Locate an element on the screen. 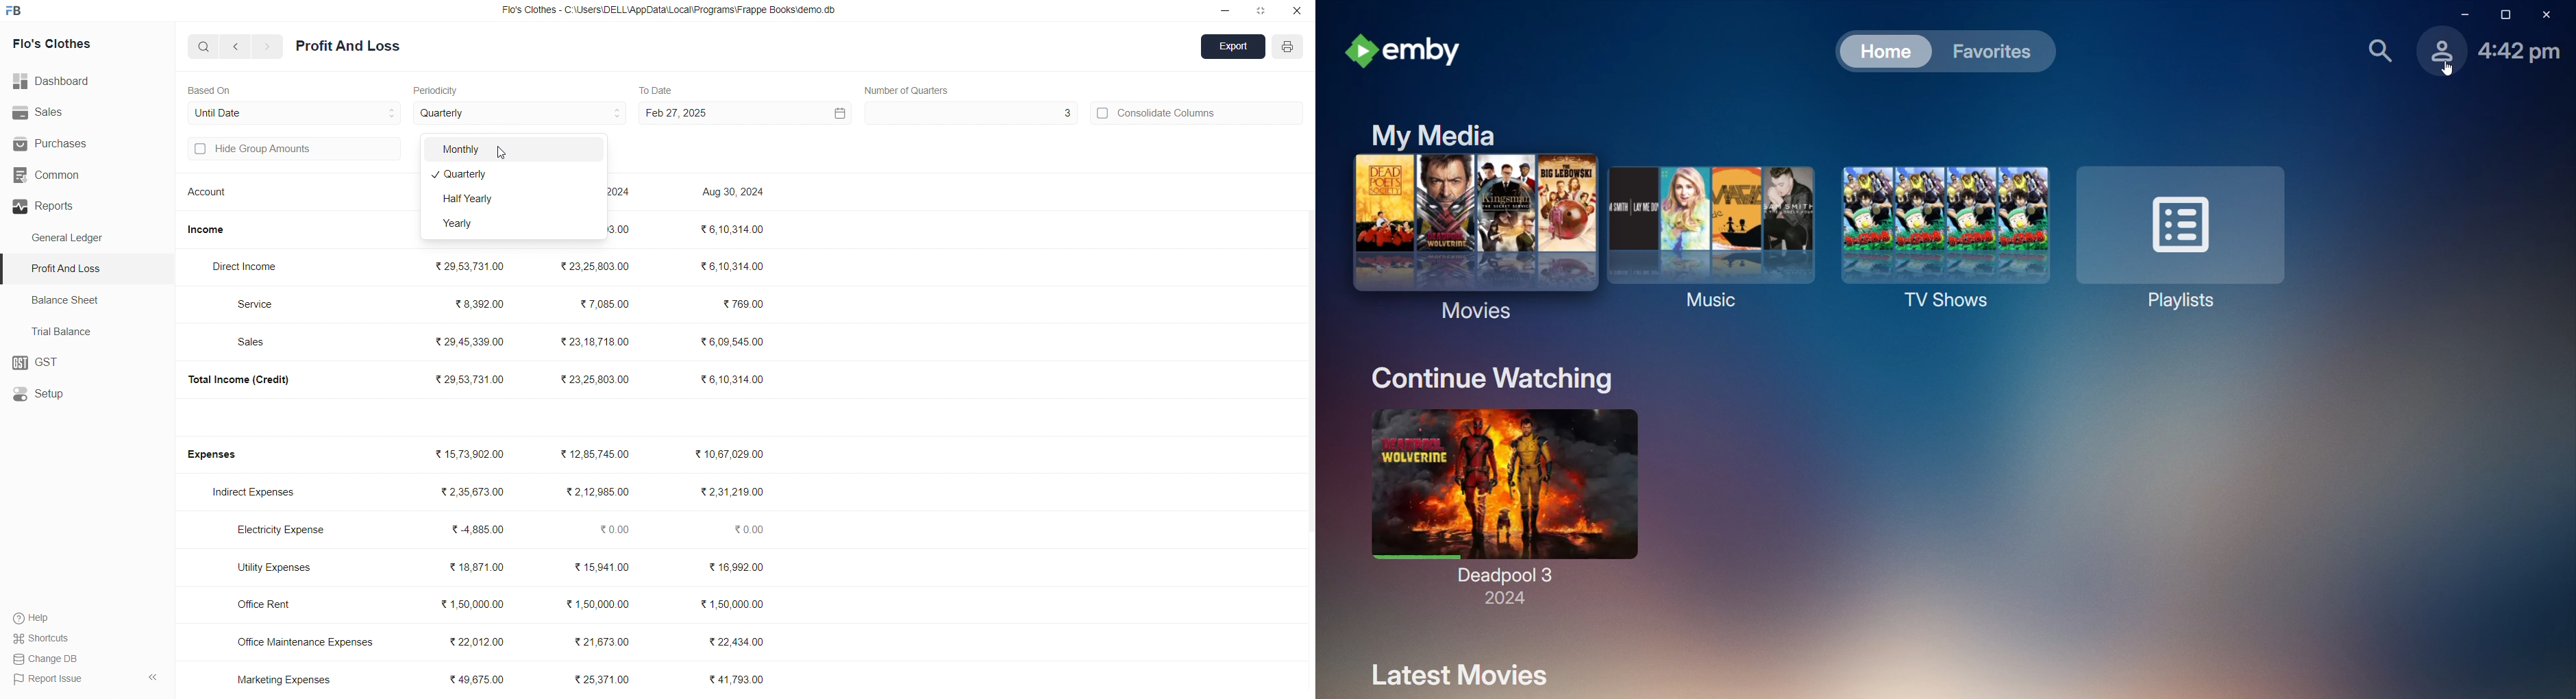 This screenshot has width=2576, height=700. ₹-4,885.00 is located at coordinates (482, 530).